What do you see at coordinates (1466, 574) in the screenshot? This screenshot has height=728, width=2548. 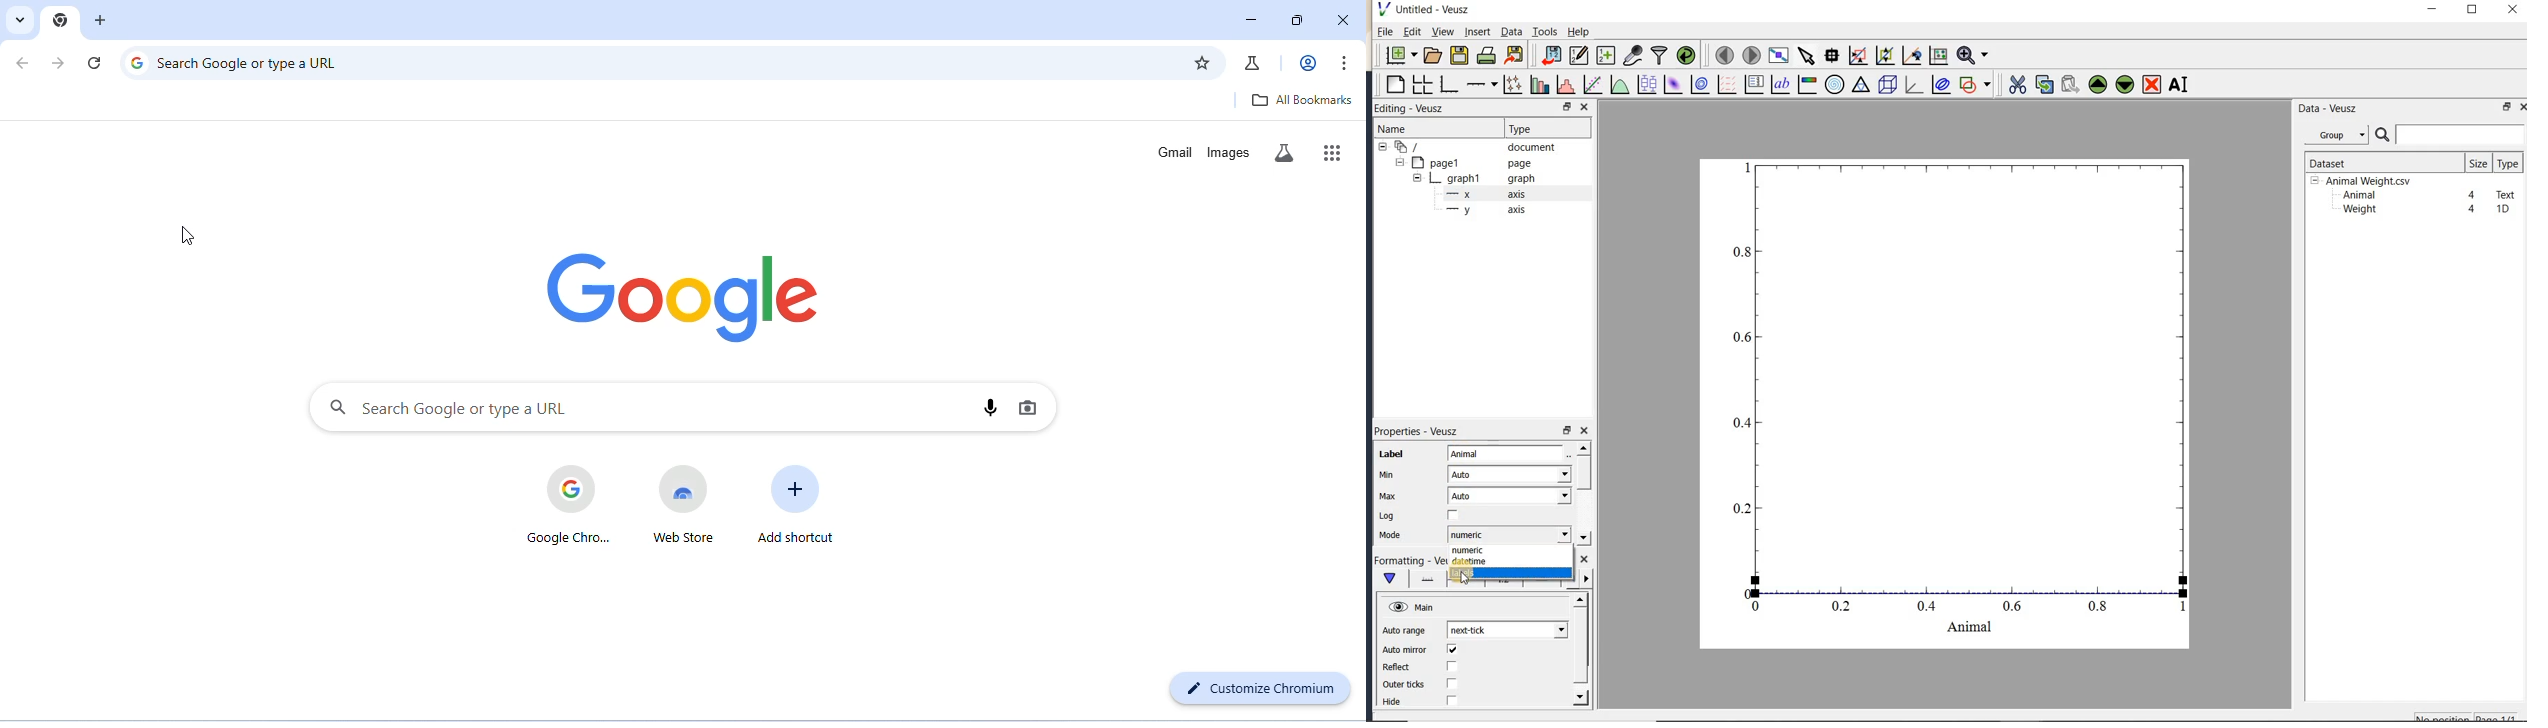 I see `labels` at bounding box center [1466, 574].